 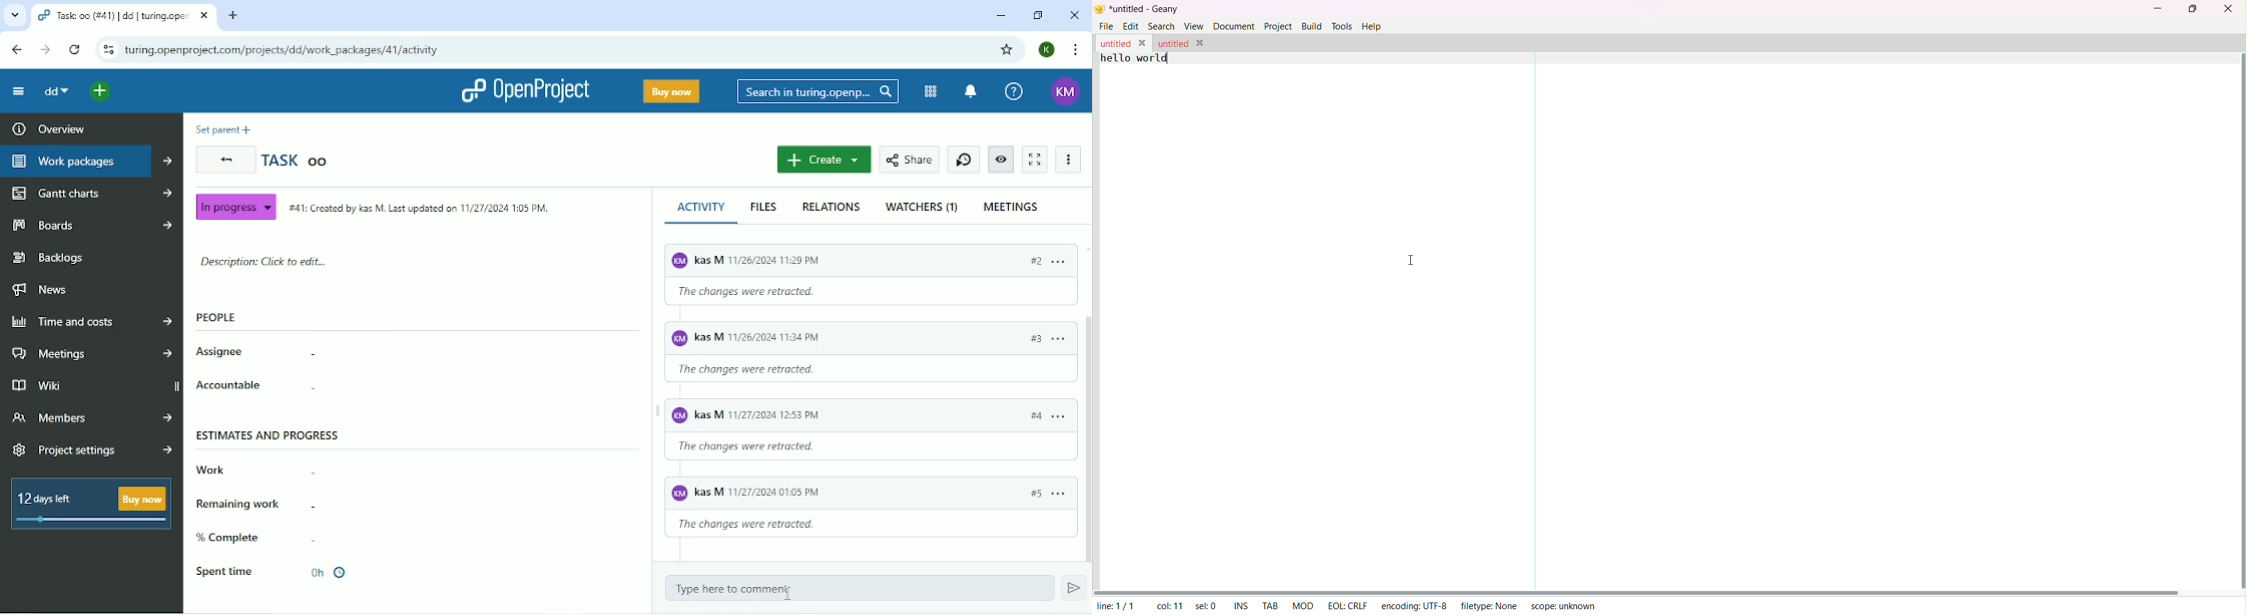 I want to click on TAB, so click(x=1271, y=604).